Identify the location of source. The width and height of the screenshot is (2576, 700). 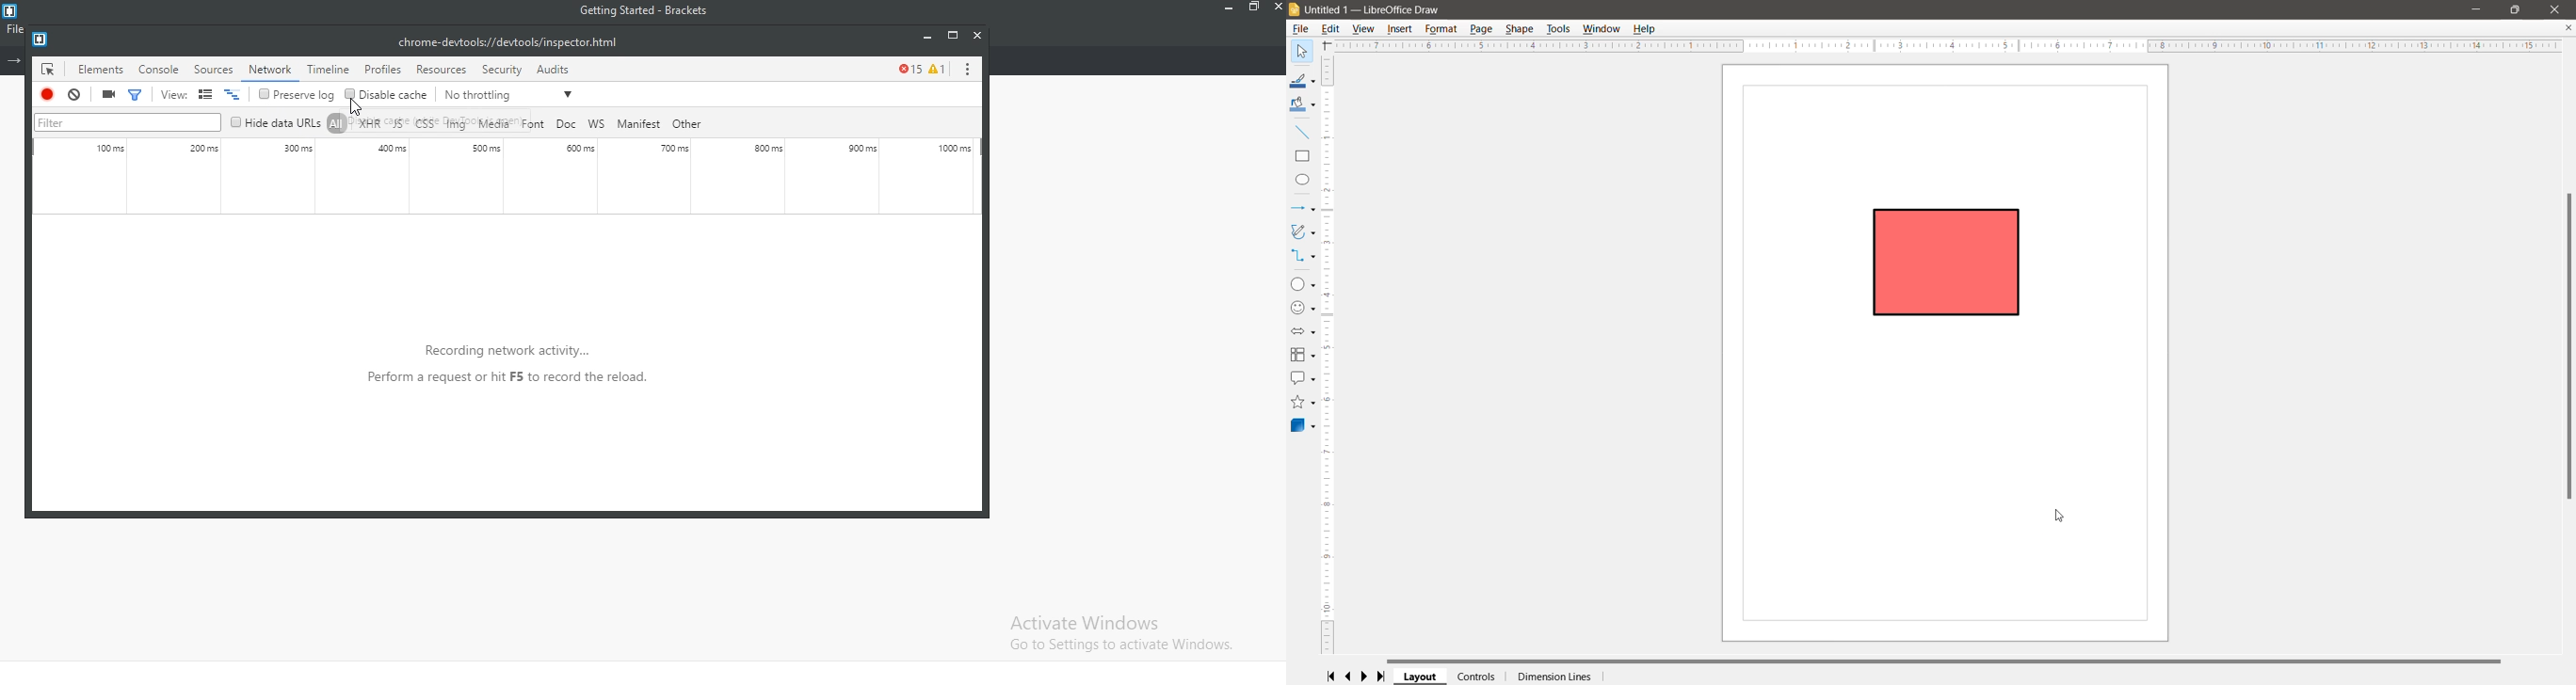
(216, 69).